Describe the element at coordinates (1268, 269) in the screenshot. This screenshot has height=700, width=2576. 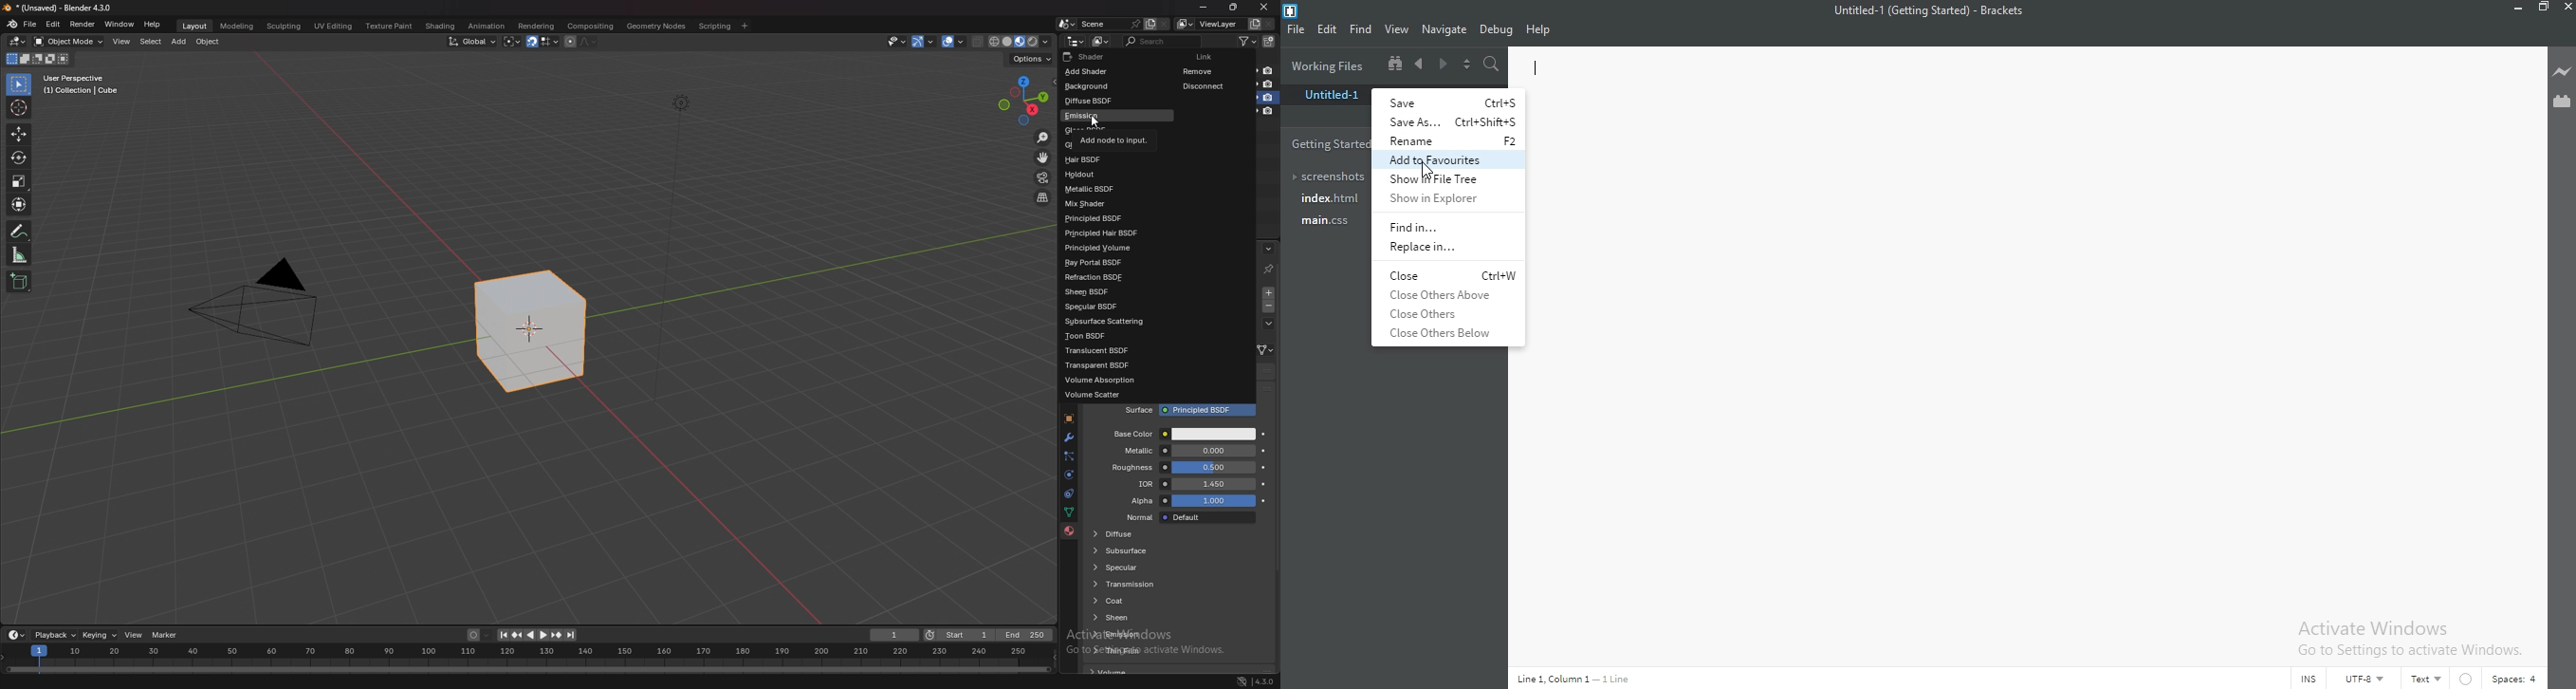
I see `toggle pin id` at that location.